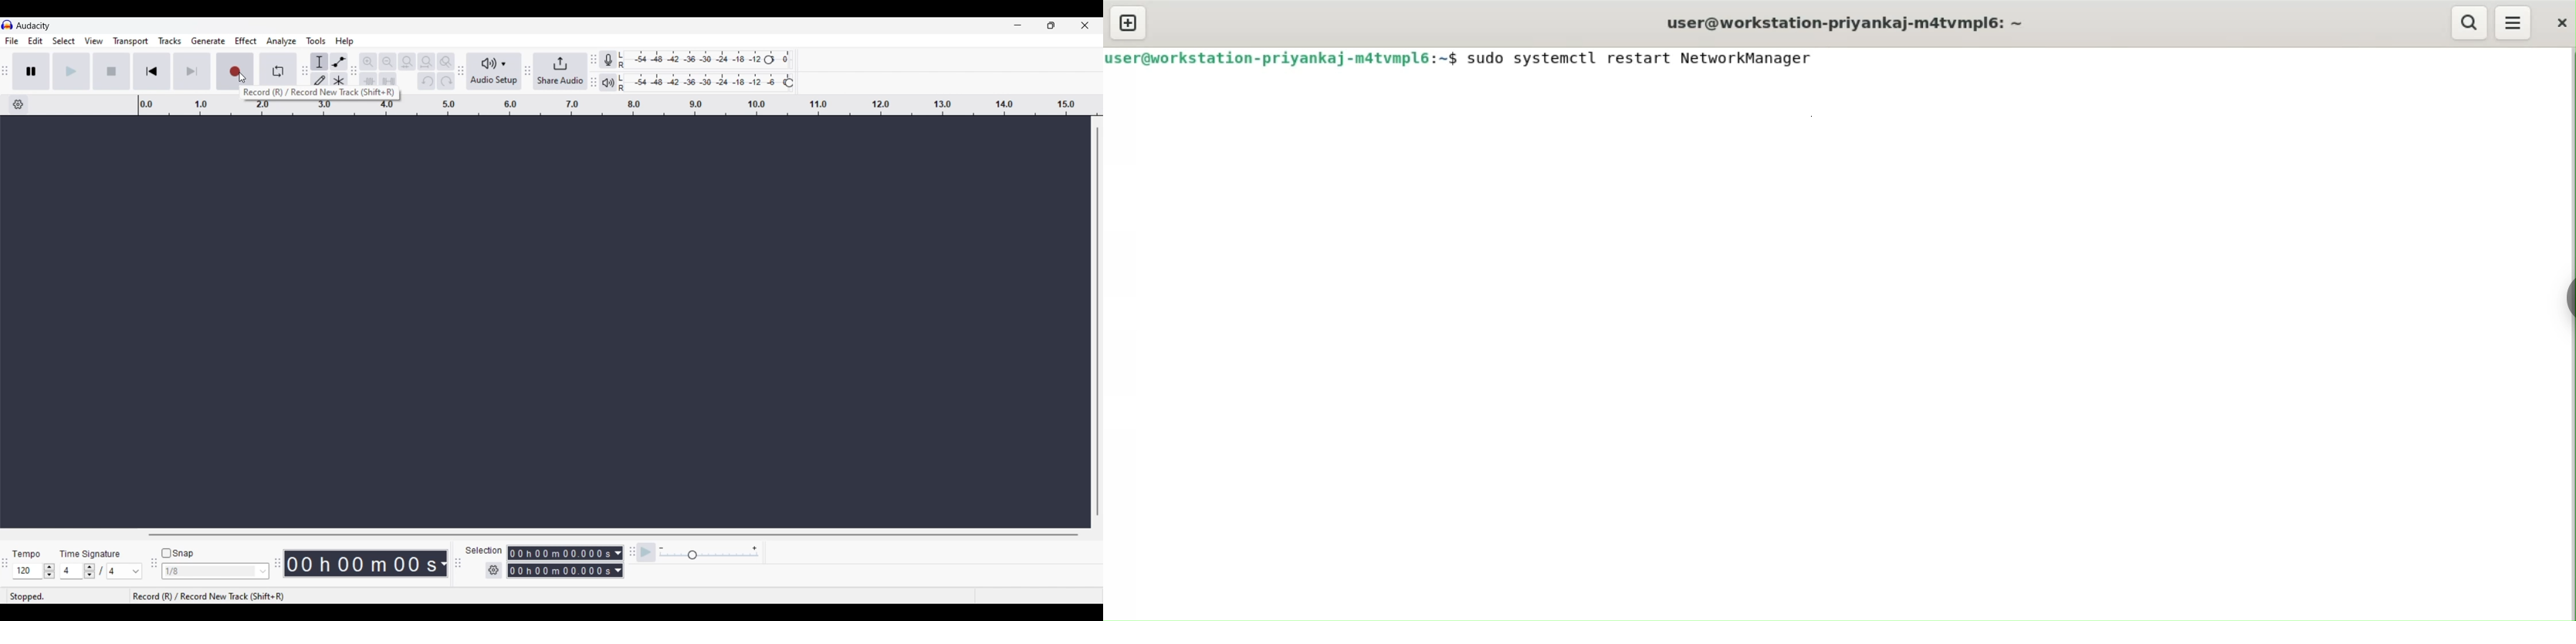  Describe the element at coordinates (460, 72) in the screenshot. I see `toolbar` at that location.